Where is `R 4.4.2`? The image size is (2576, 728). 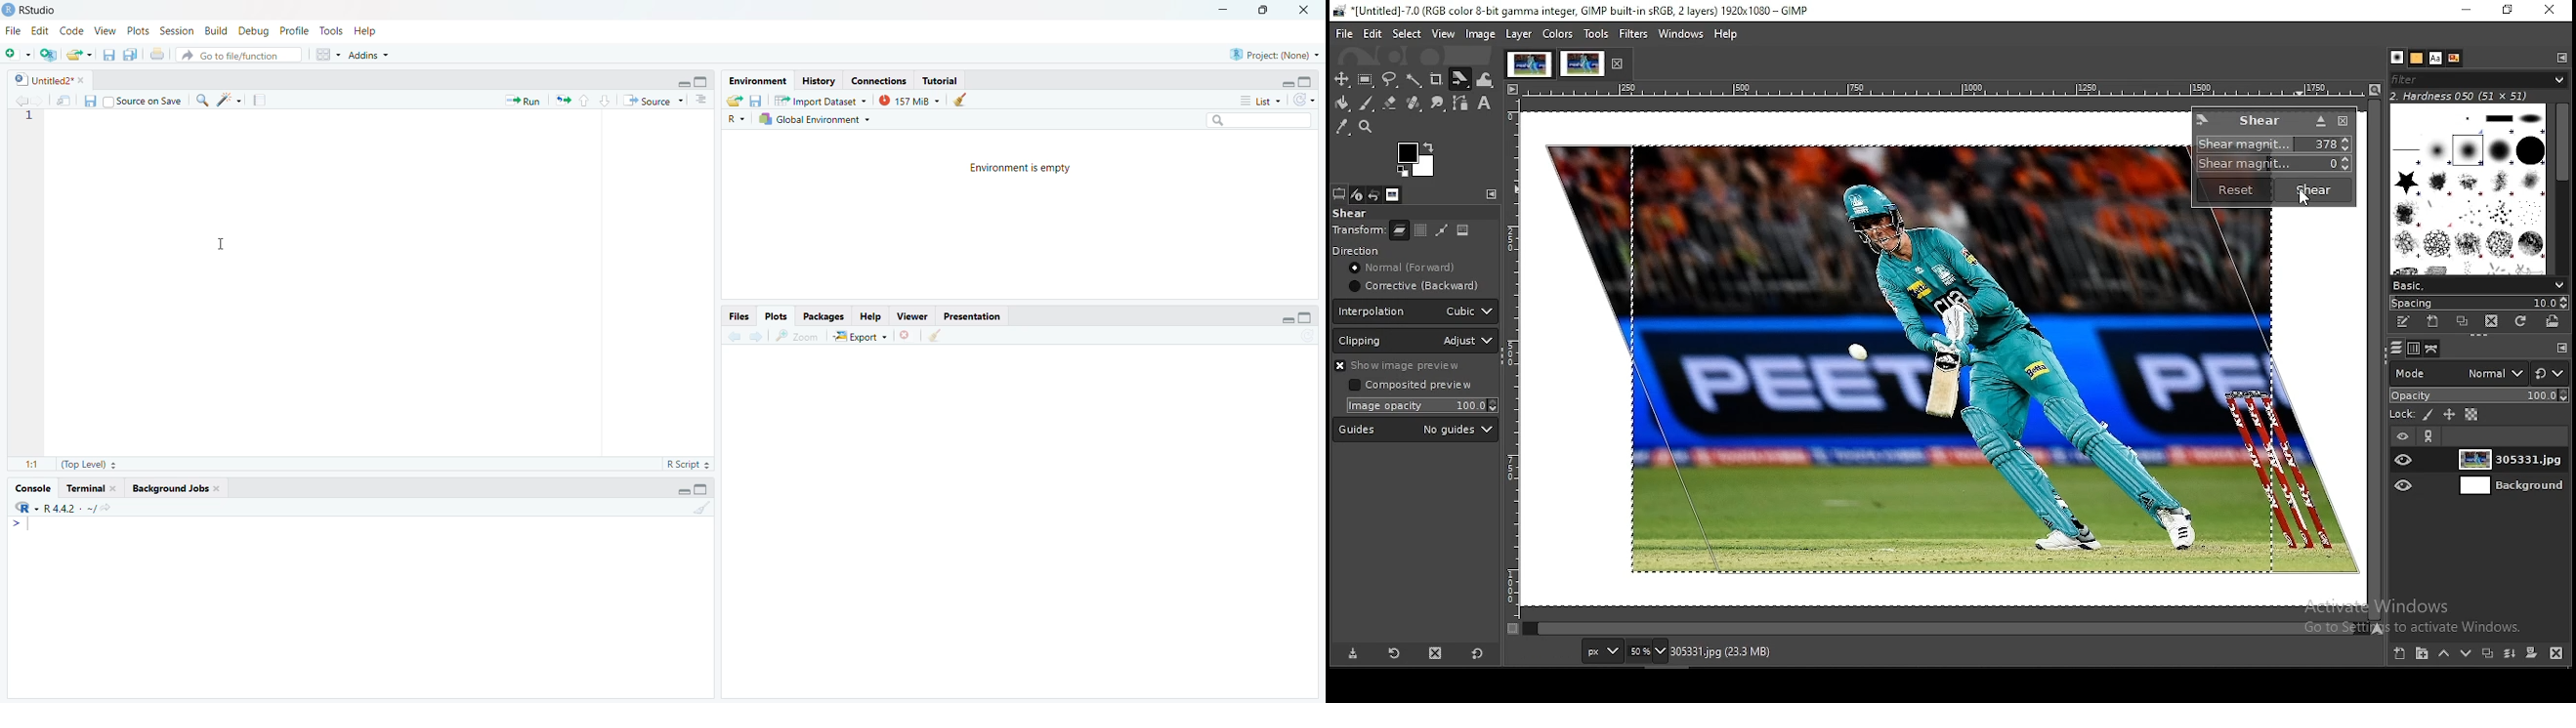 R 4.4.2 is located at coordinates (44, 507).